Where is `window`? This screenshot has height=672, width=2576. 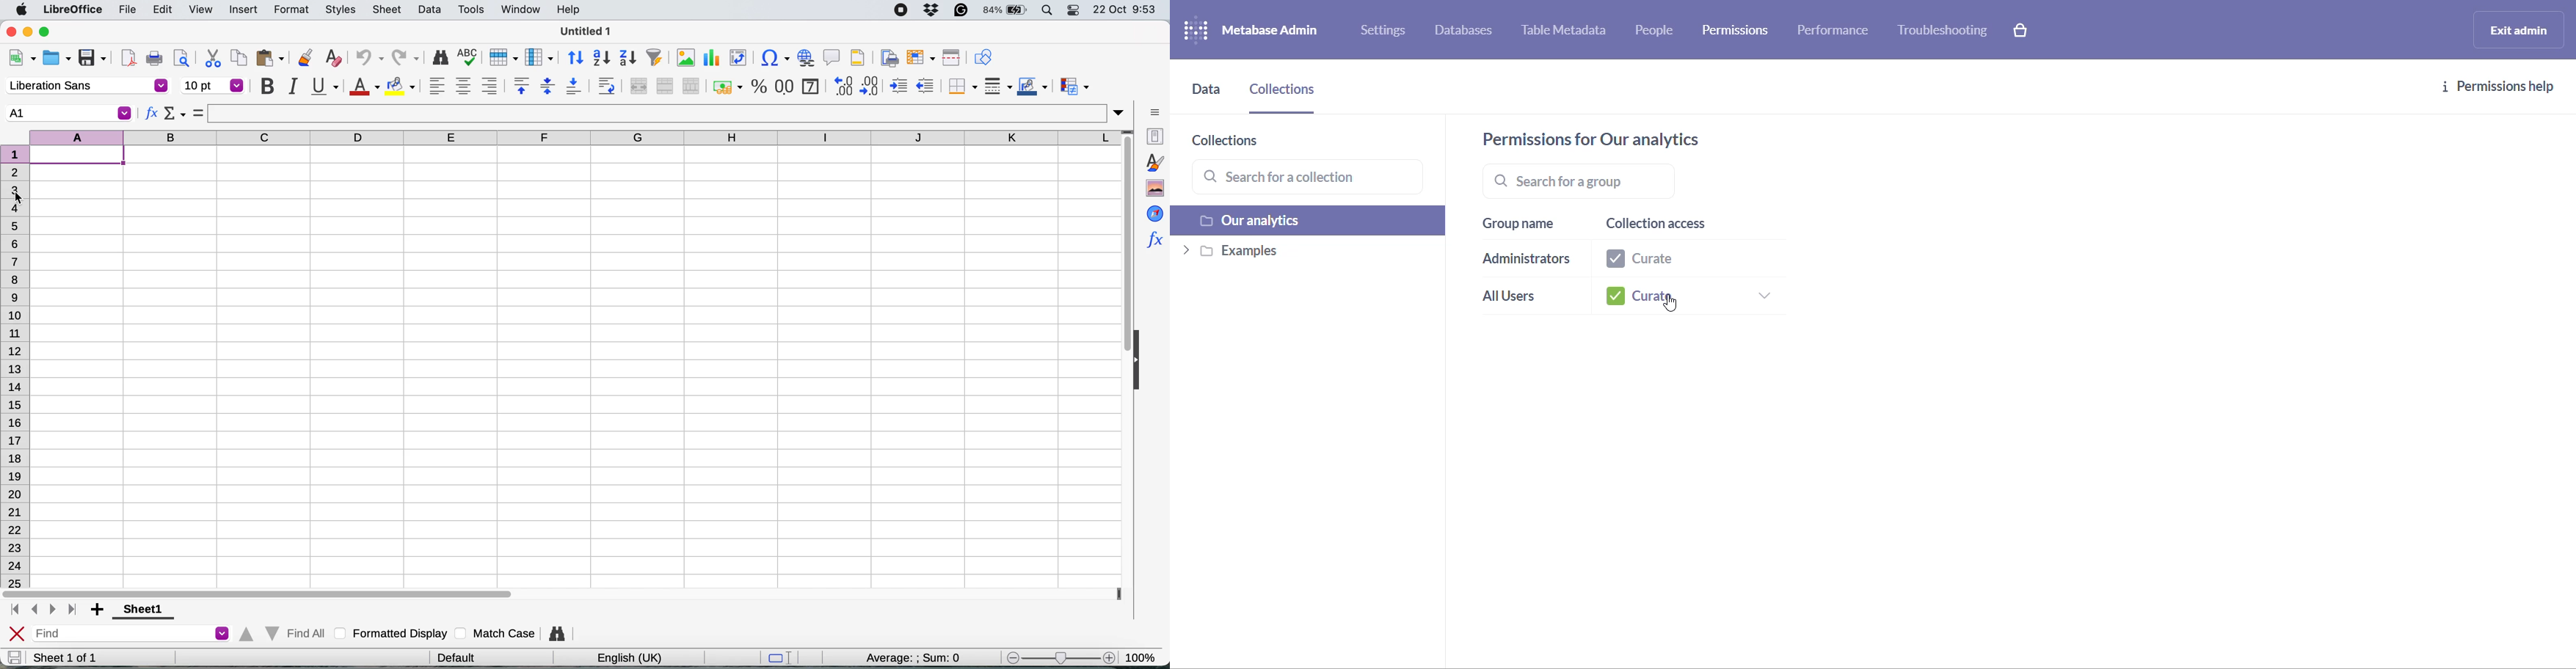
window is located at coordinates (520, 10).